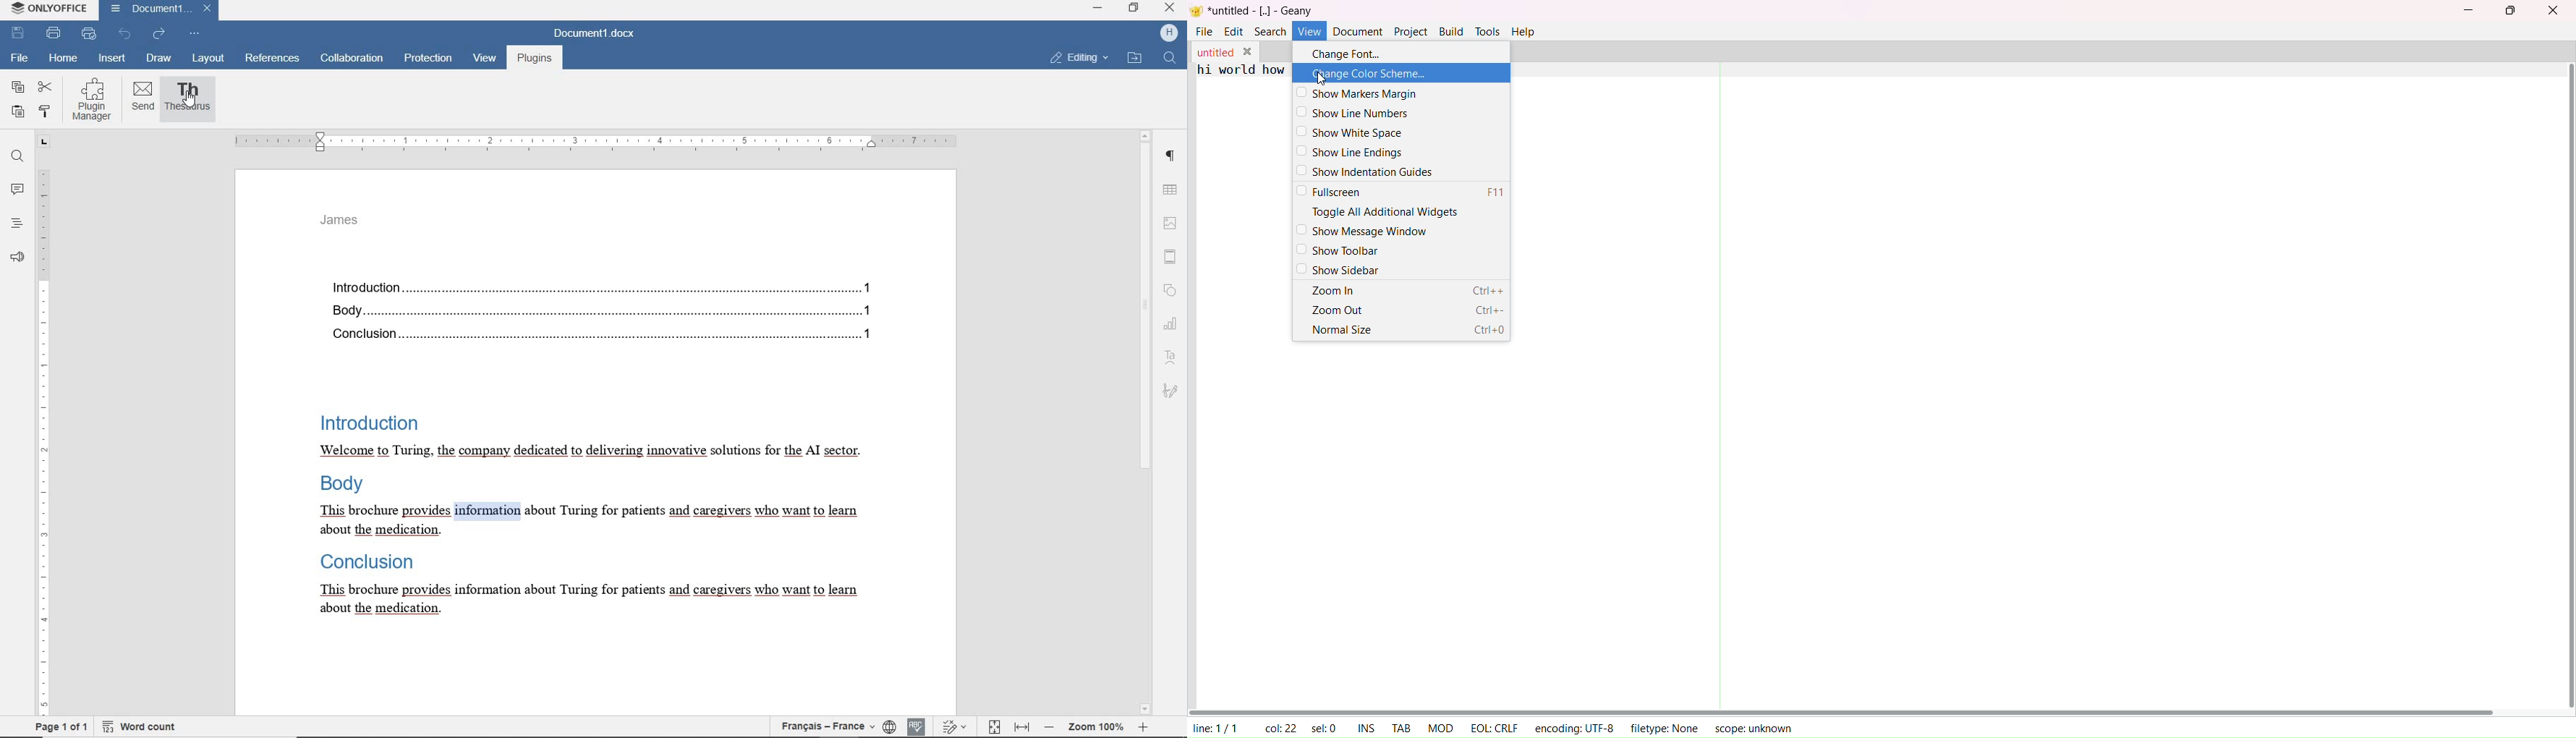 The width and height of the screenshot is (2576, 756). Describe the element at coordinates (124, 33) in the screenshot. I see `UNDO` at that location.